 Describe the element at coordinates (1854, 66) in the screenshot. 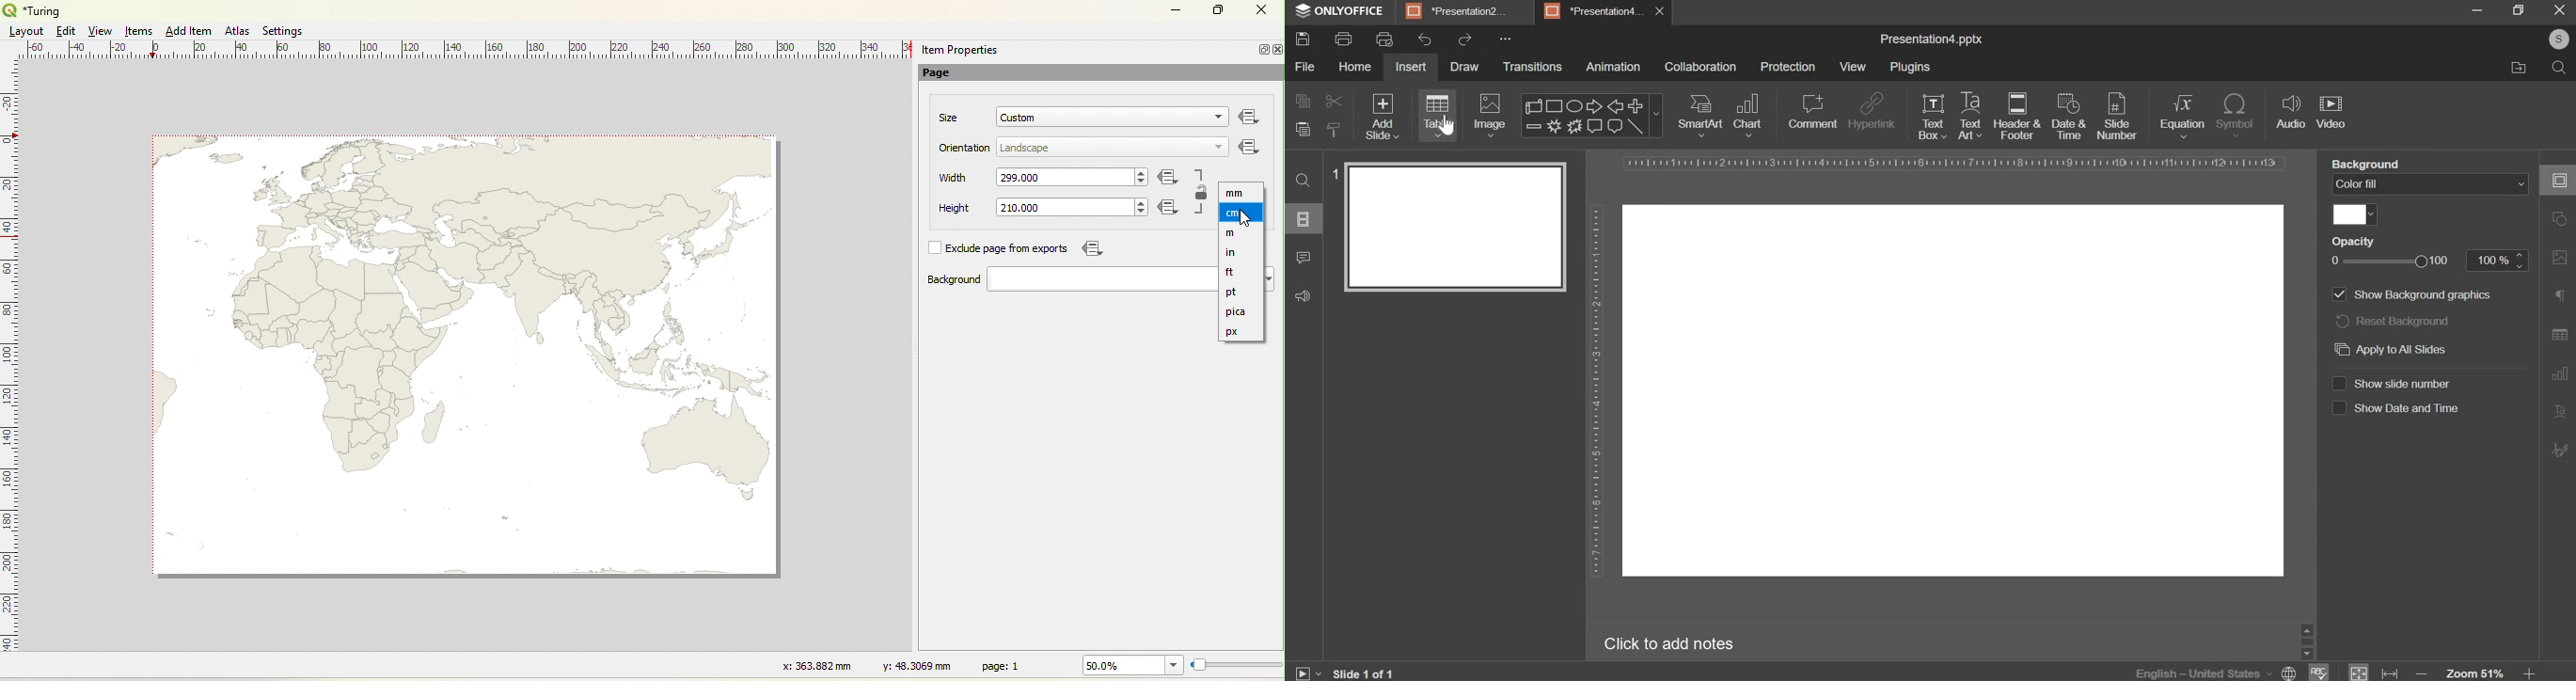

I see `view` at that location.